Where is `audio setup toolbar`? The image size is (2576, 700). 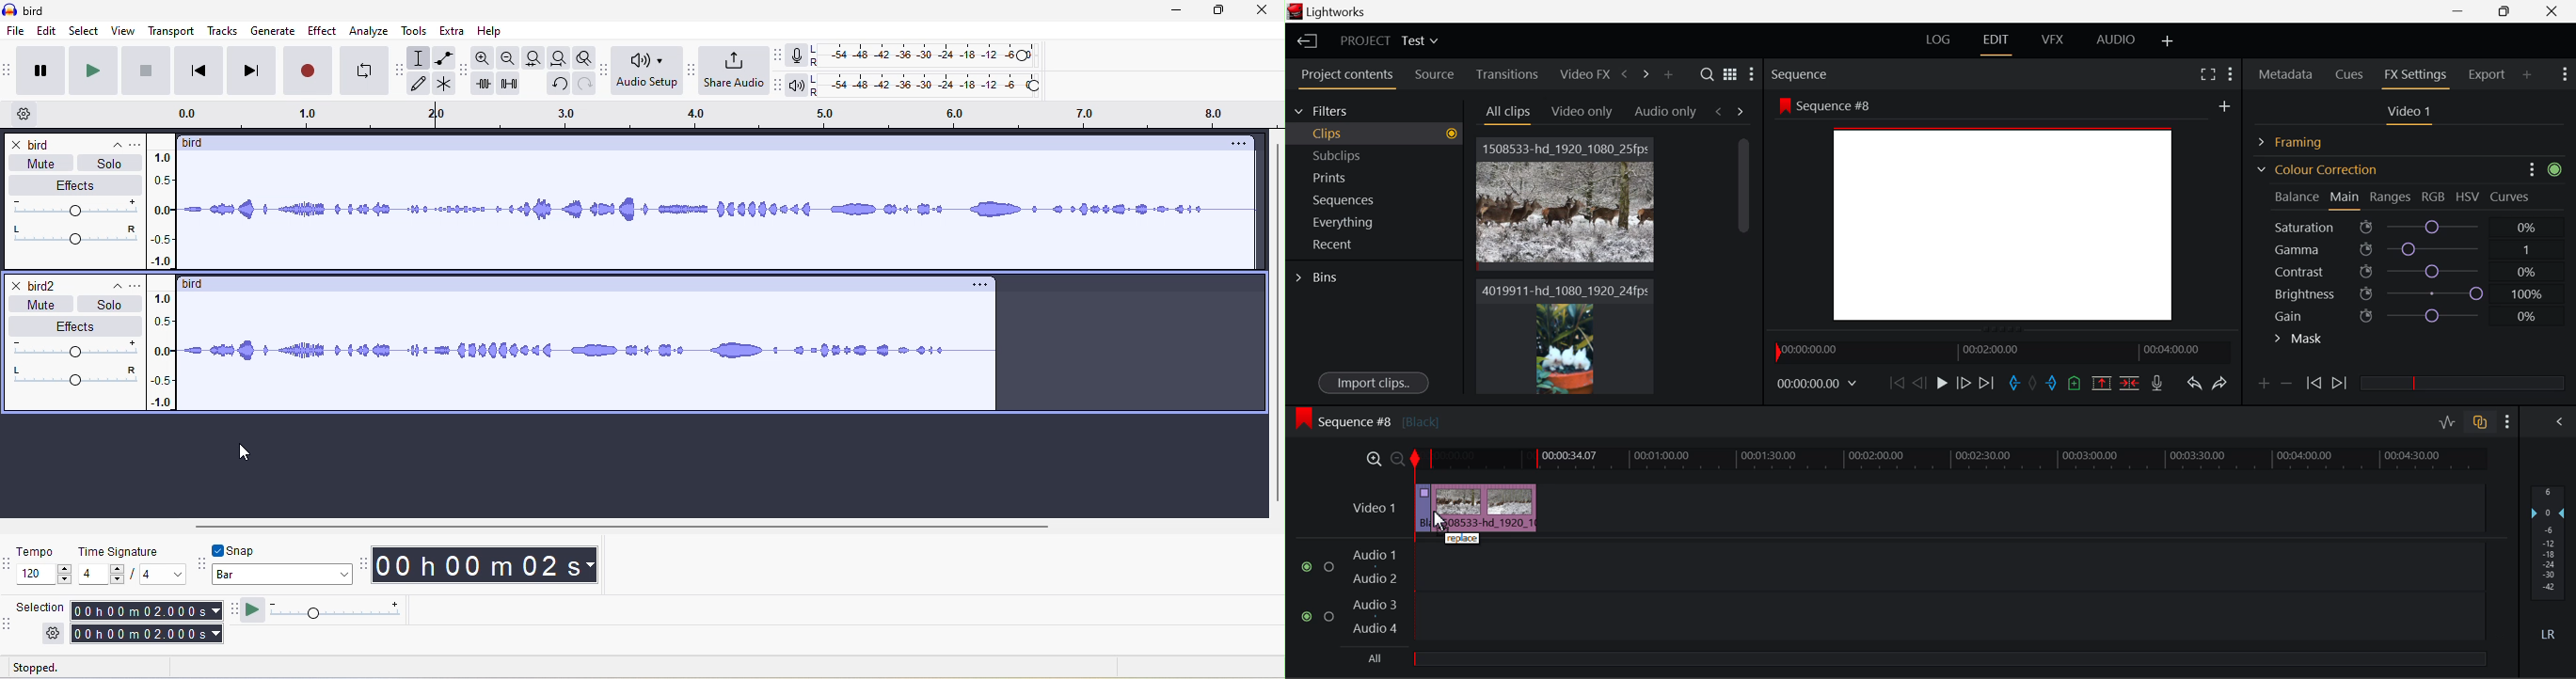 audio setup toolbar is located at coordinates (648, 70).